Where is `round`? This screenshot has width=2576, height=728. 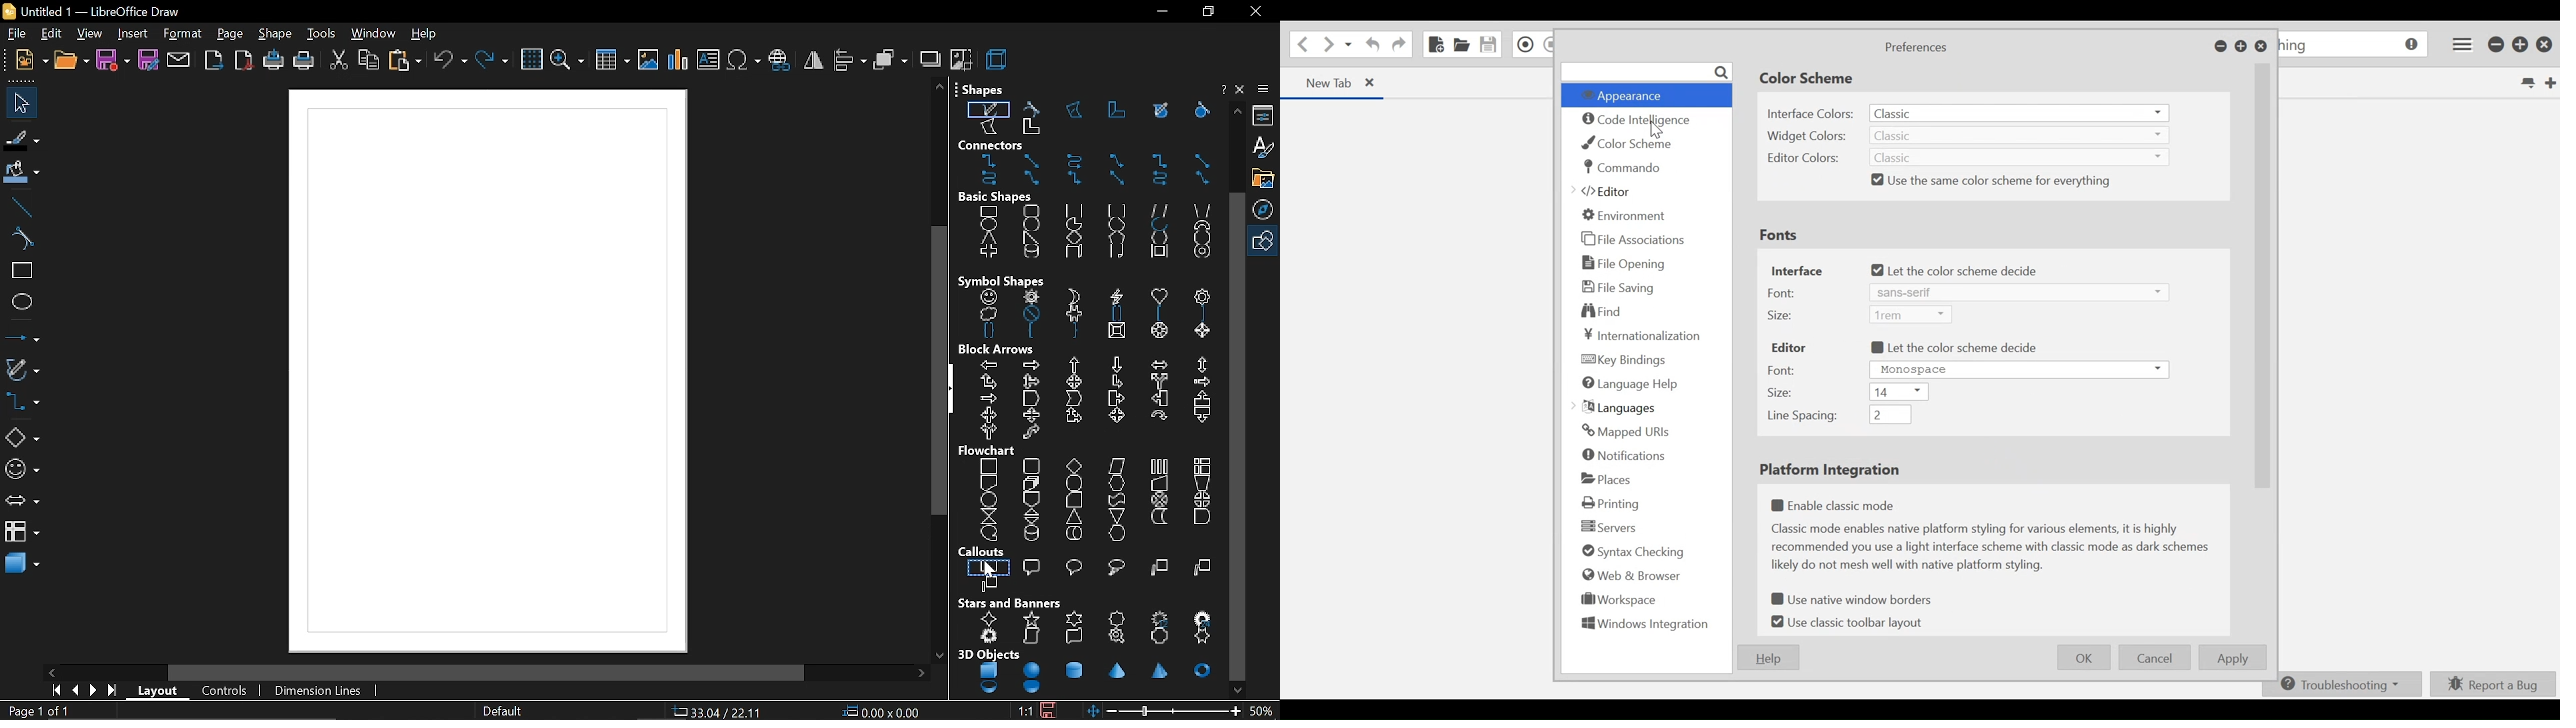
round is located at coordinates (1076, 566).